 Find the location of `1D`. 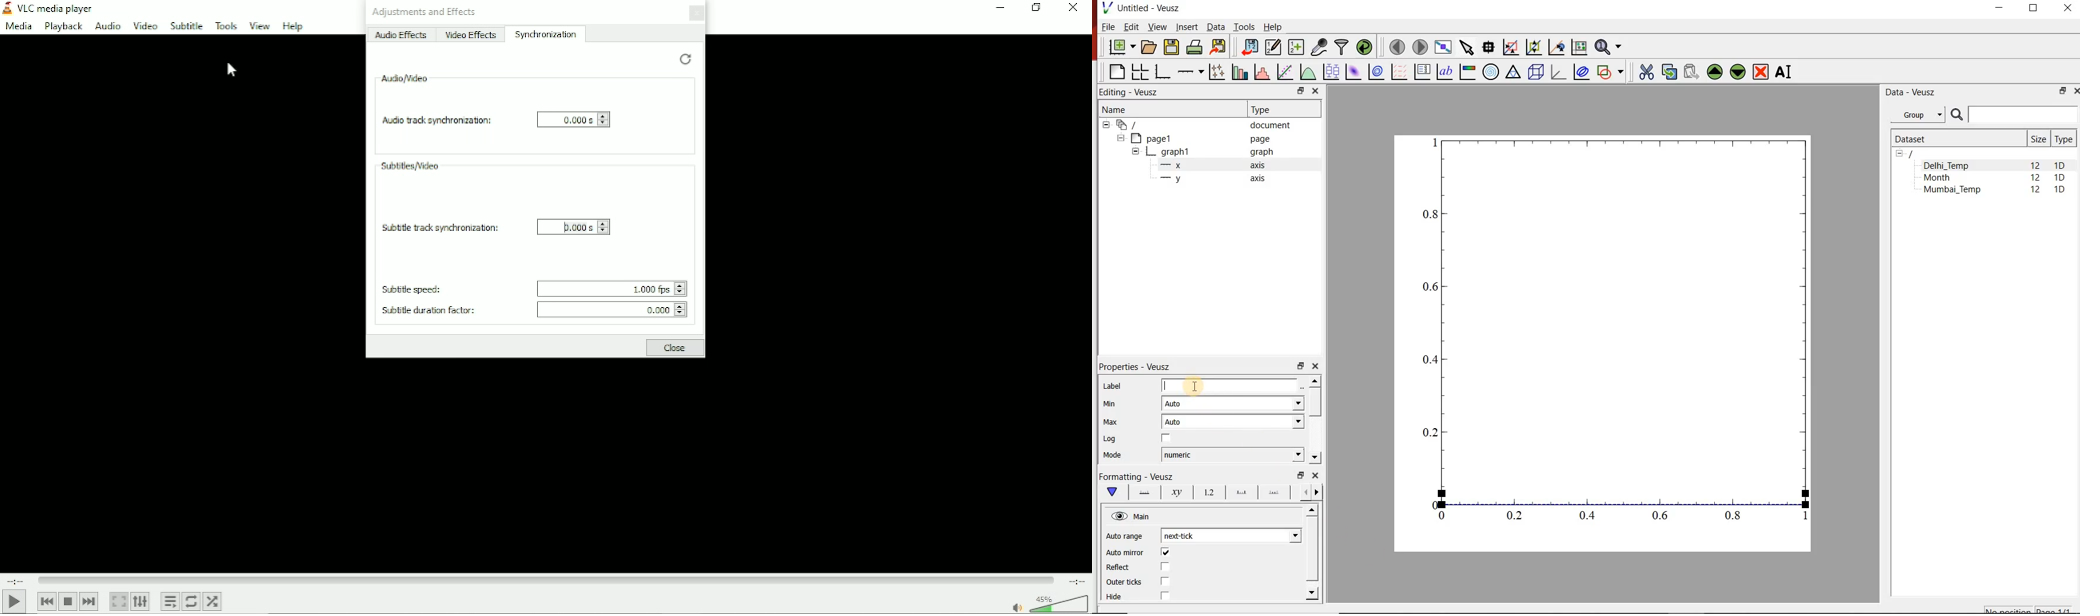

1D is located at coordinates (2059, 178).